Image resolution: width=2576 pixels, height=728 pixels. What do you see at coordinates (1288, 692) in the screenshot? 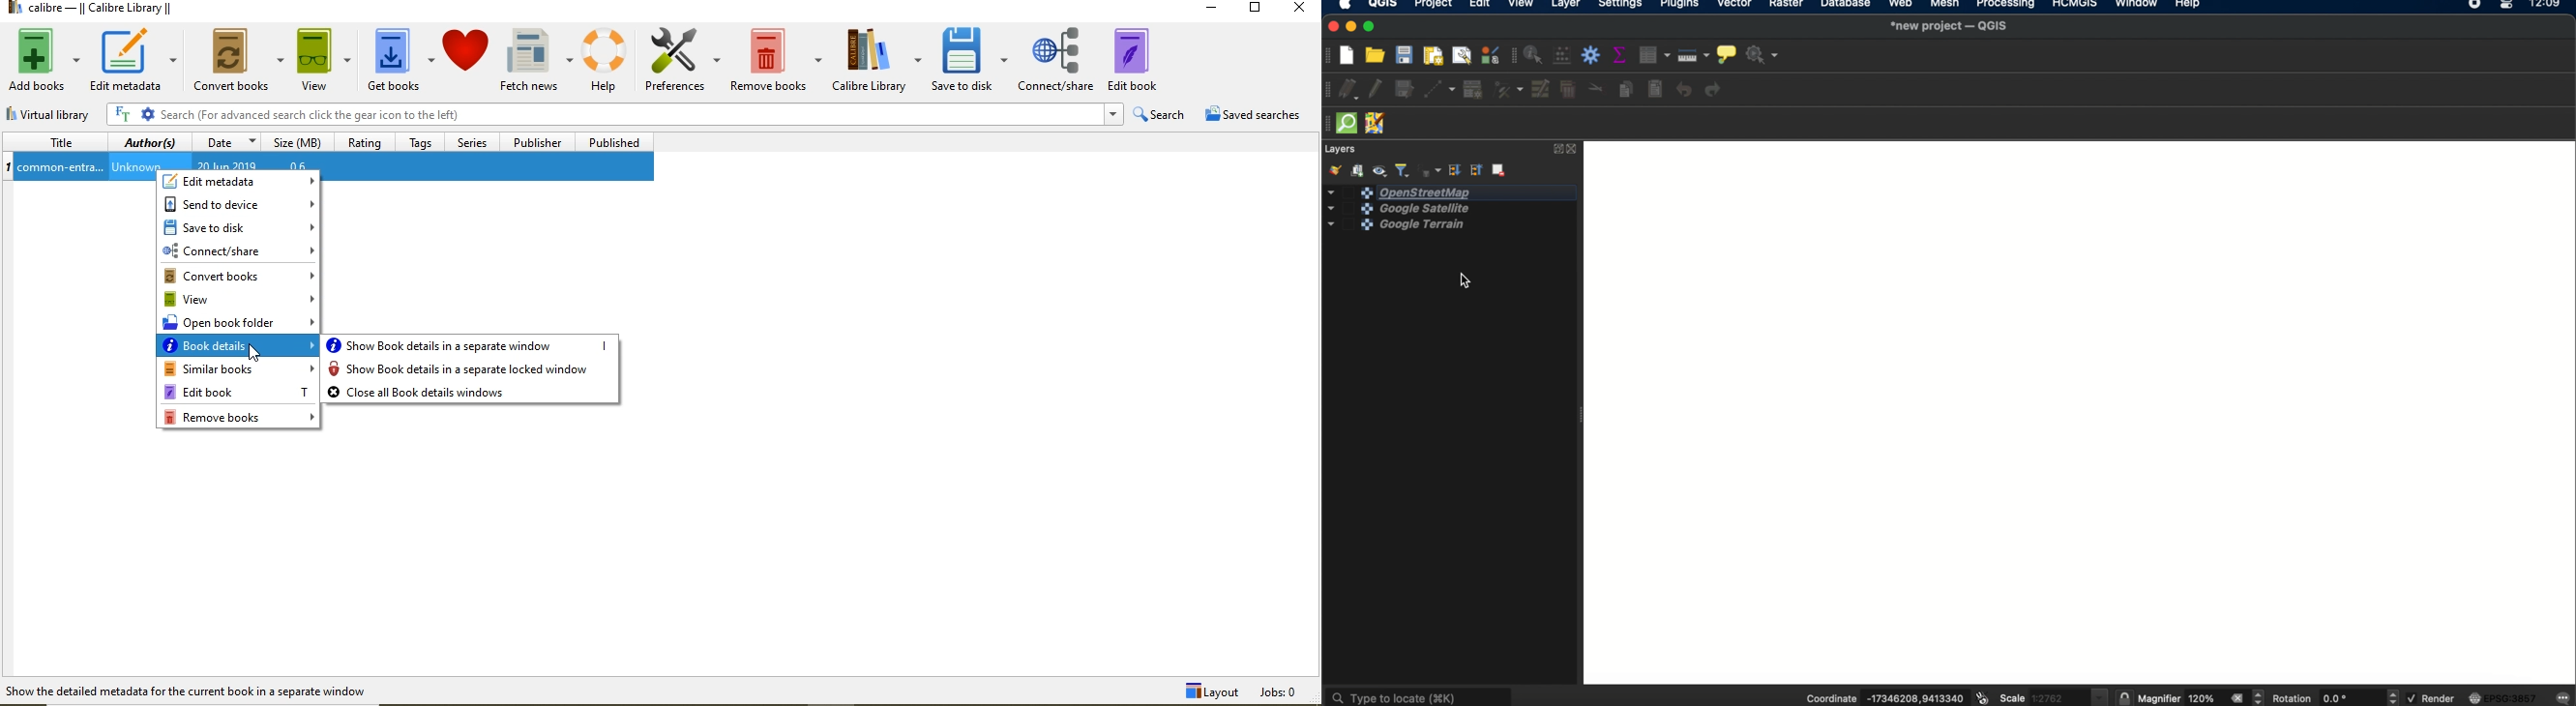
I see `Jobs: 0` at bounding box center [1288, 692].